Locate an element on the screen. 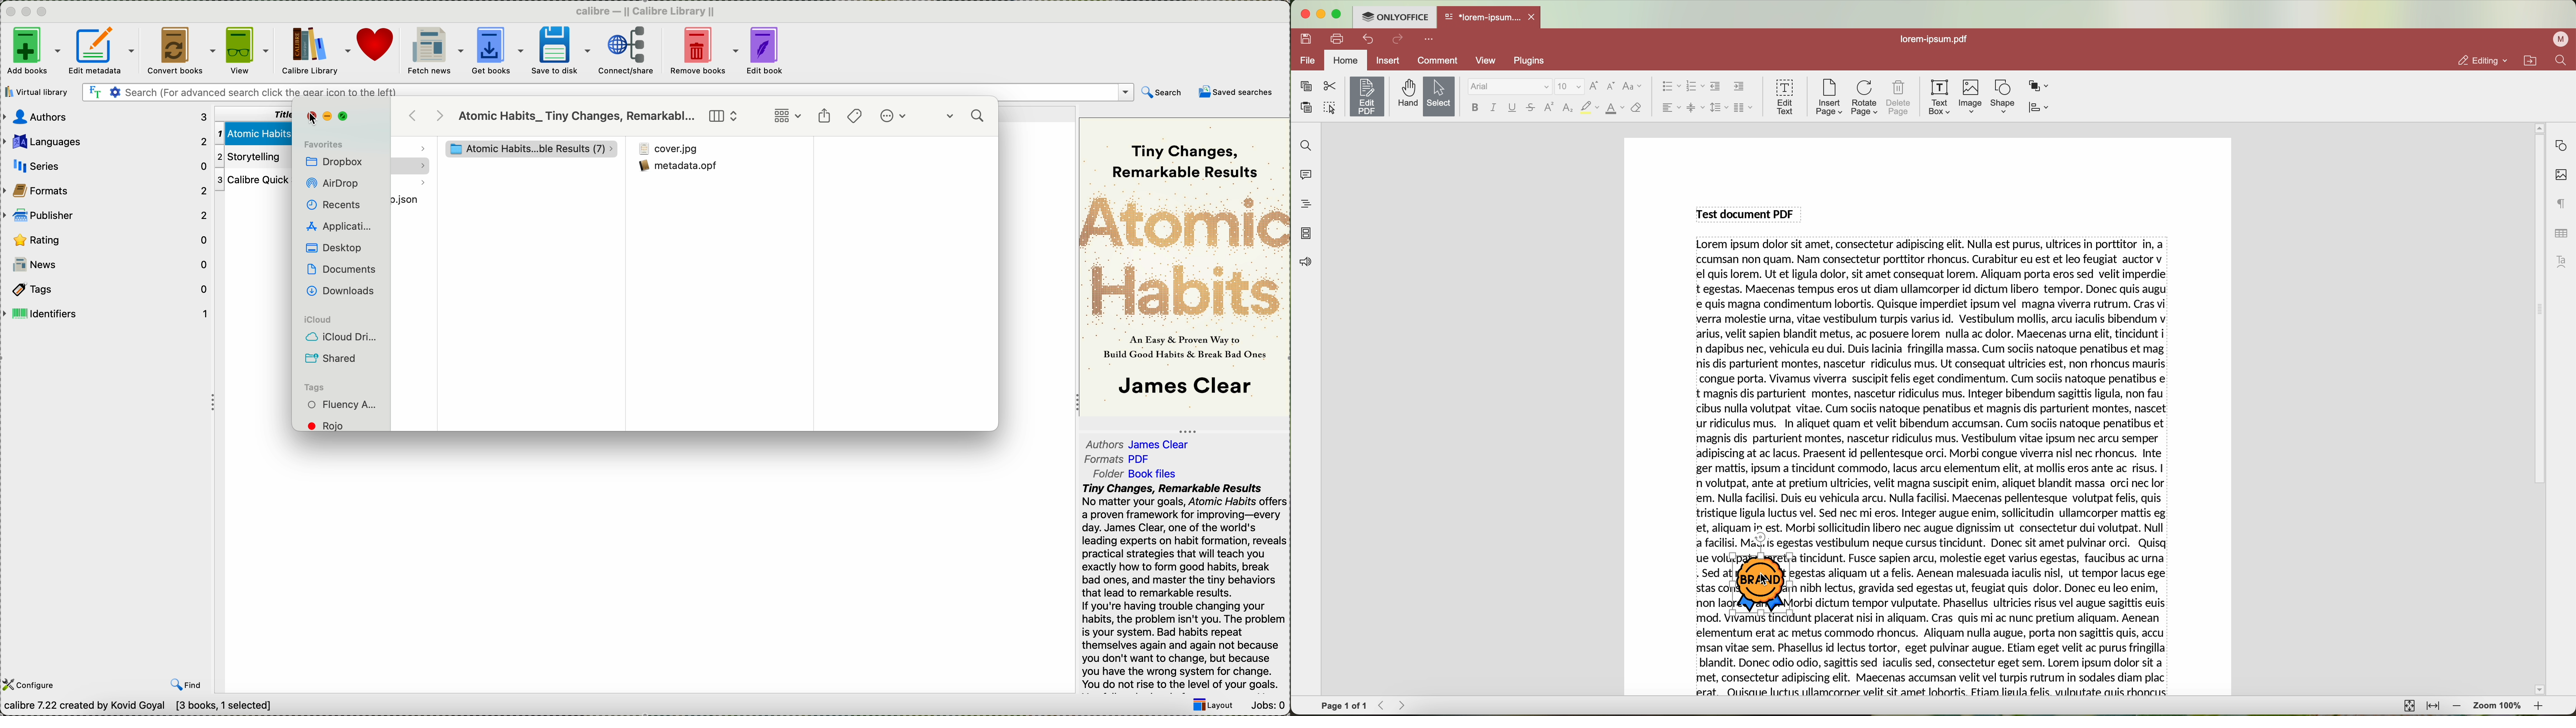 This screenshot has width=2576, height=728. fetch news is located at coordinates (434, 51).